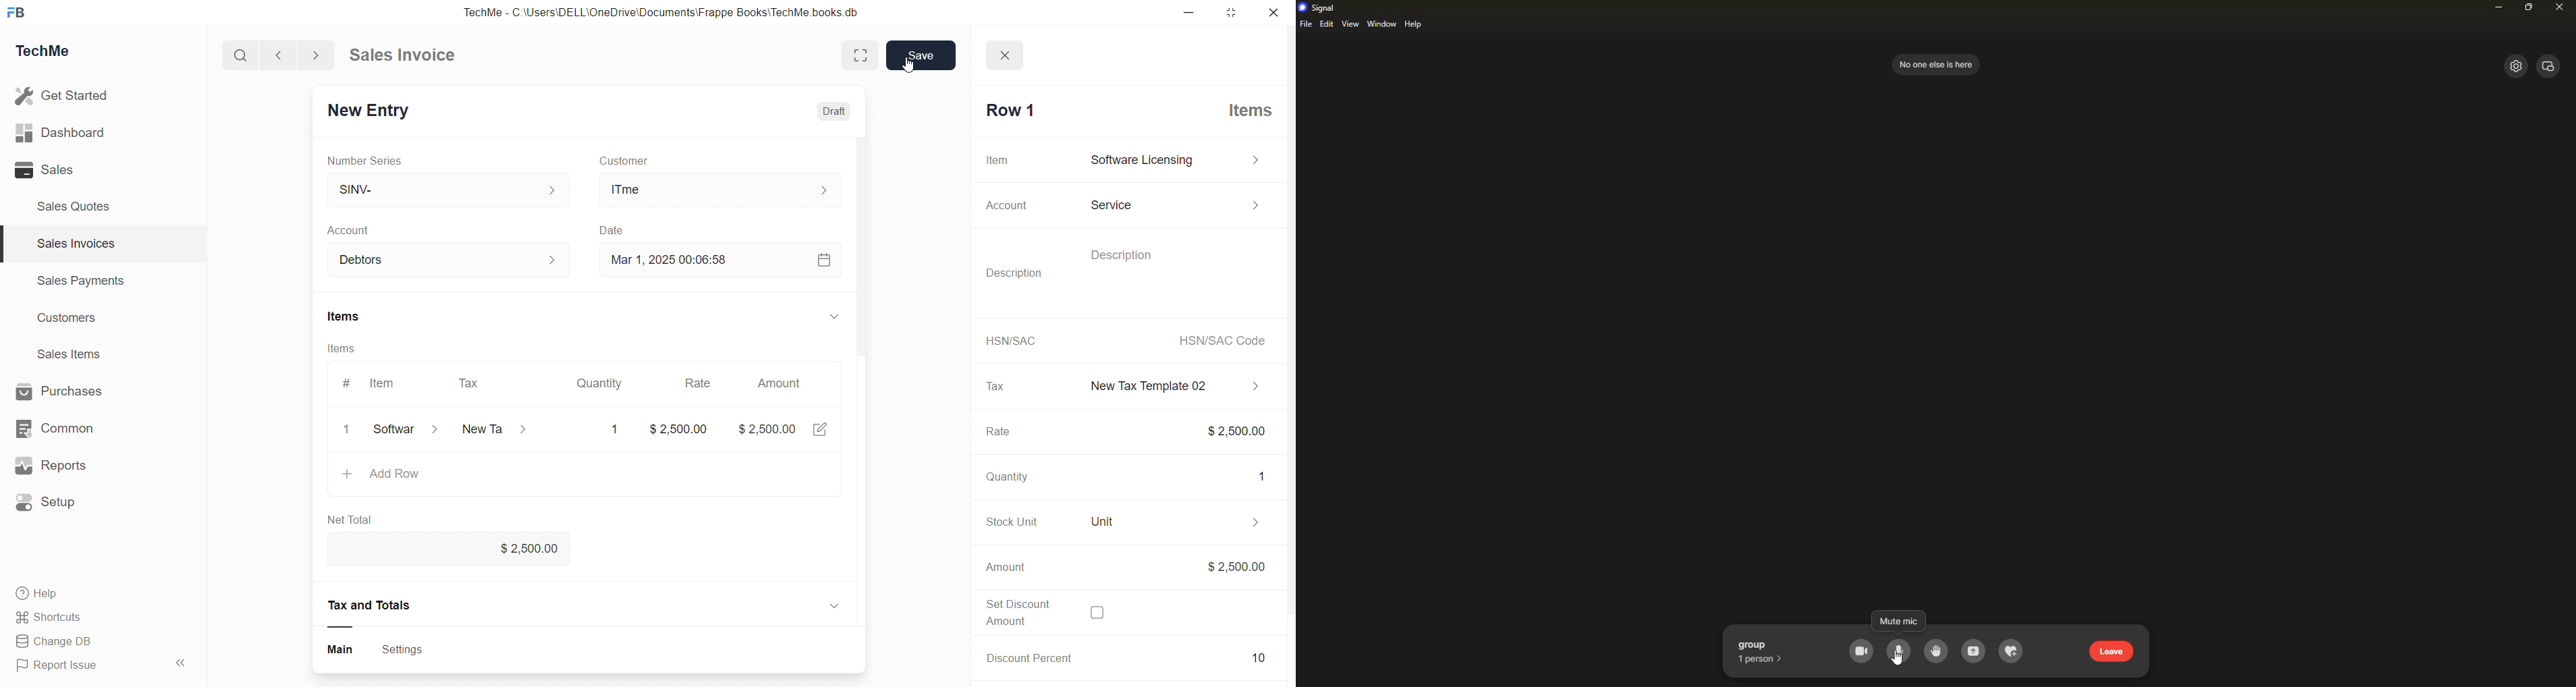 Image resolution: width=2576 pixels, height=700 pixels. I want to click on Settings, so click(408, 649).